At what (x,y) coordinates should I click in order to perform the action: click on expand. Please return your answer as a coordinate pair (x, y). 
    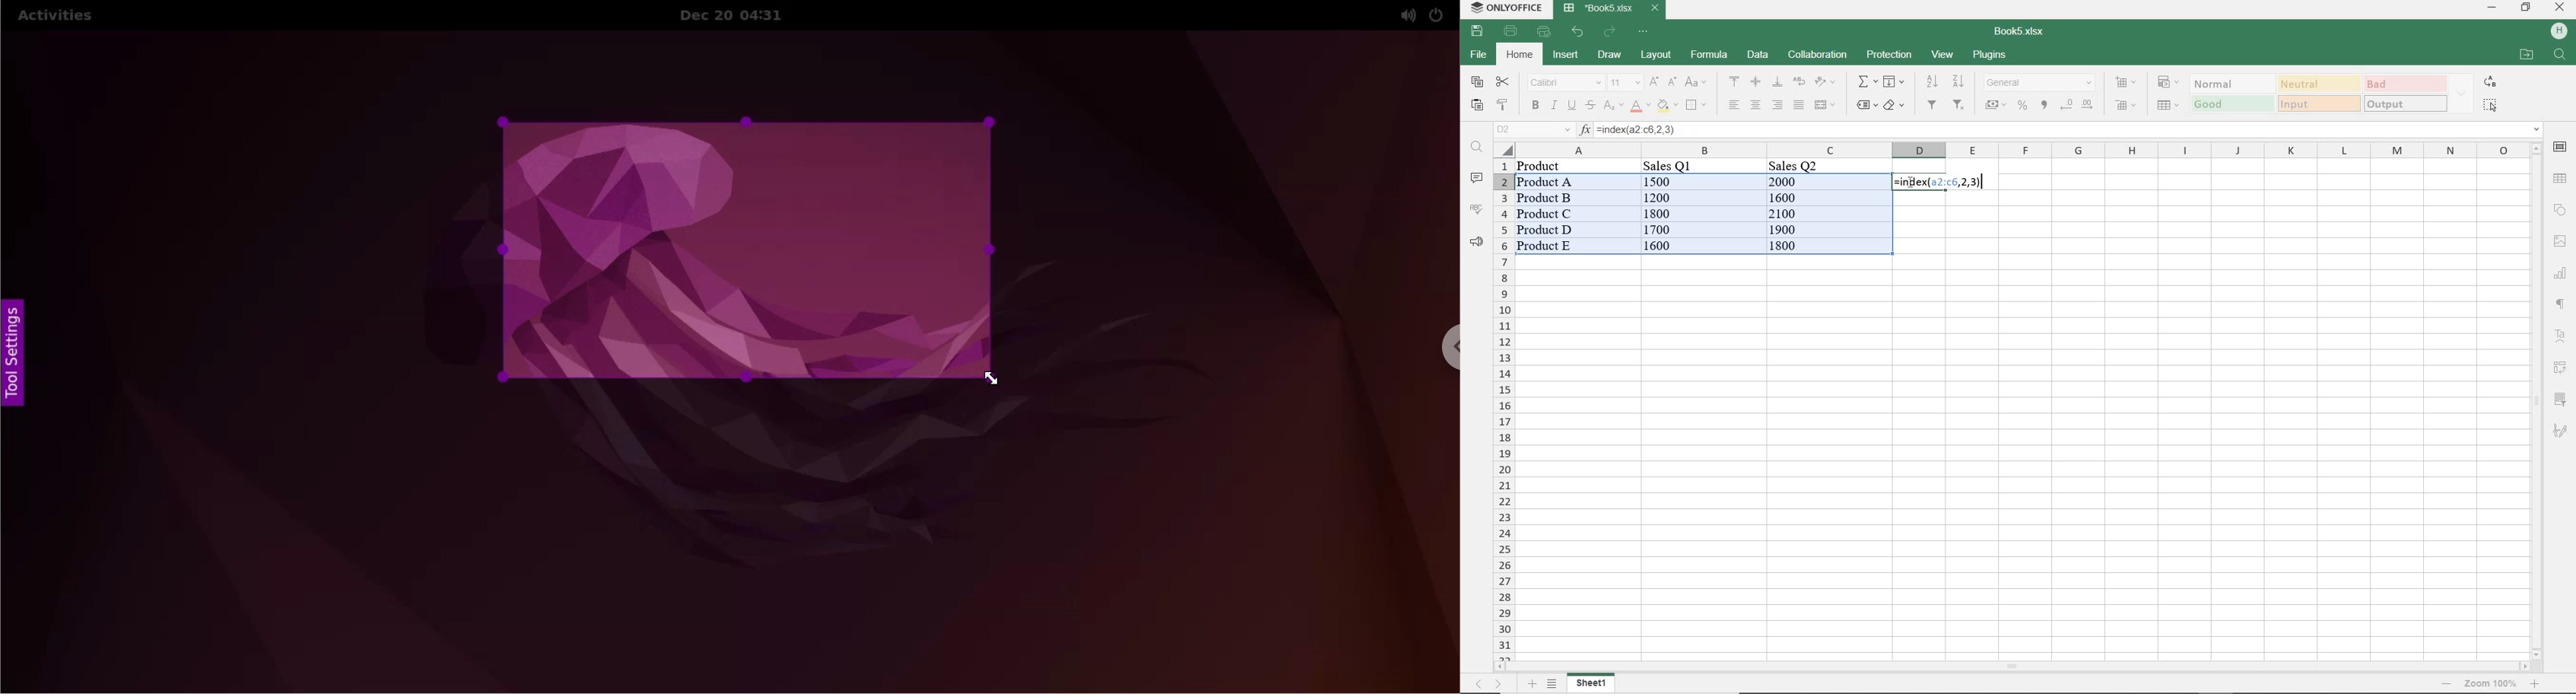
    Looking at the image, I should click on (2463, 93).